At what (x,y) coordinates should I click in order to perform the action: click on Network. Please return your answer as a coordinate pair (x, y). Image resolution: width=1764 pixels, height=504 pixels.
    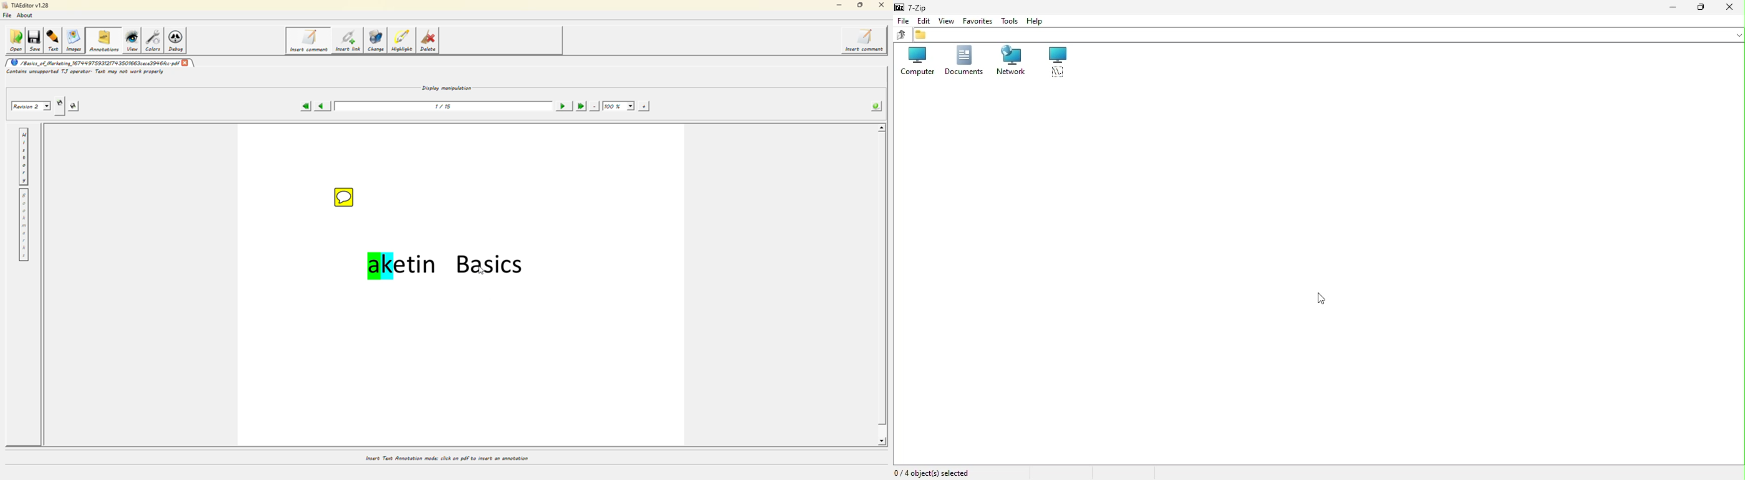
    Looking at the image, I should click on (1011, 62).